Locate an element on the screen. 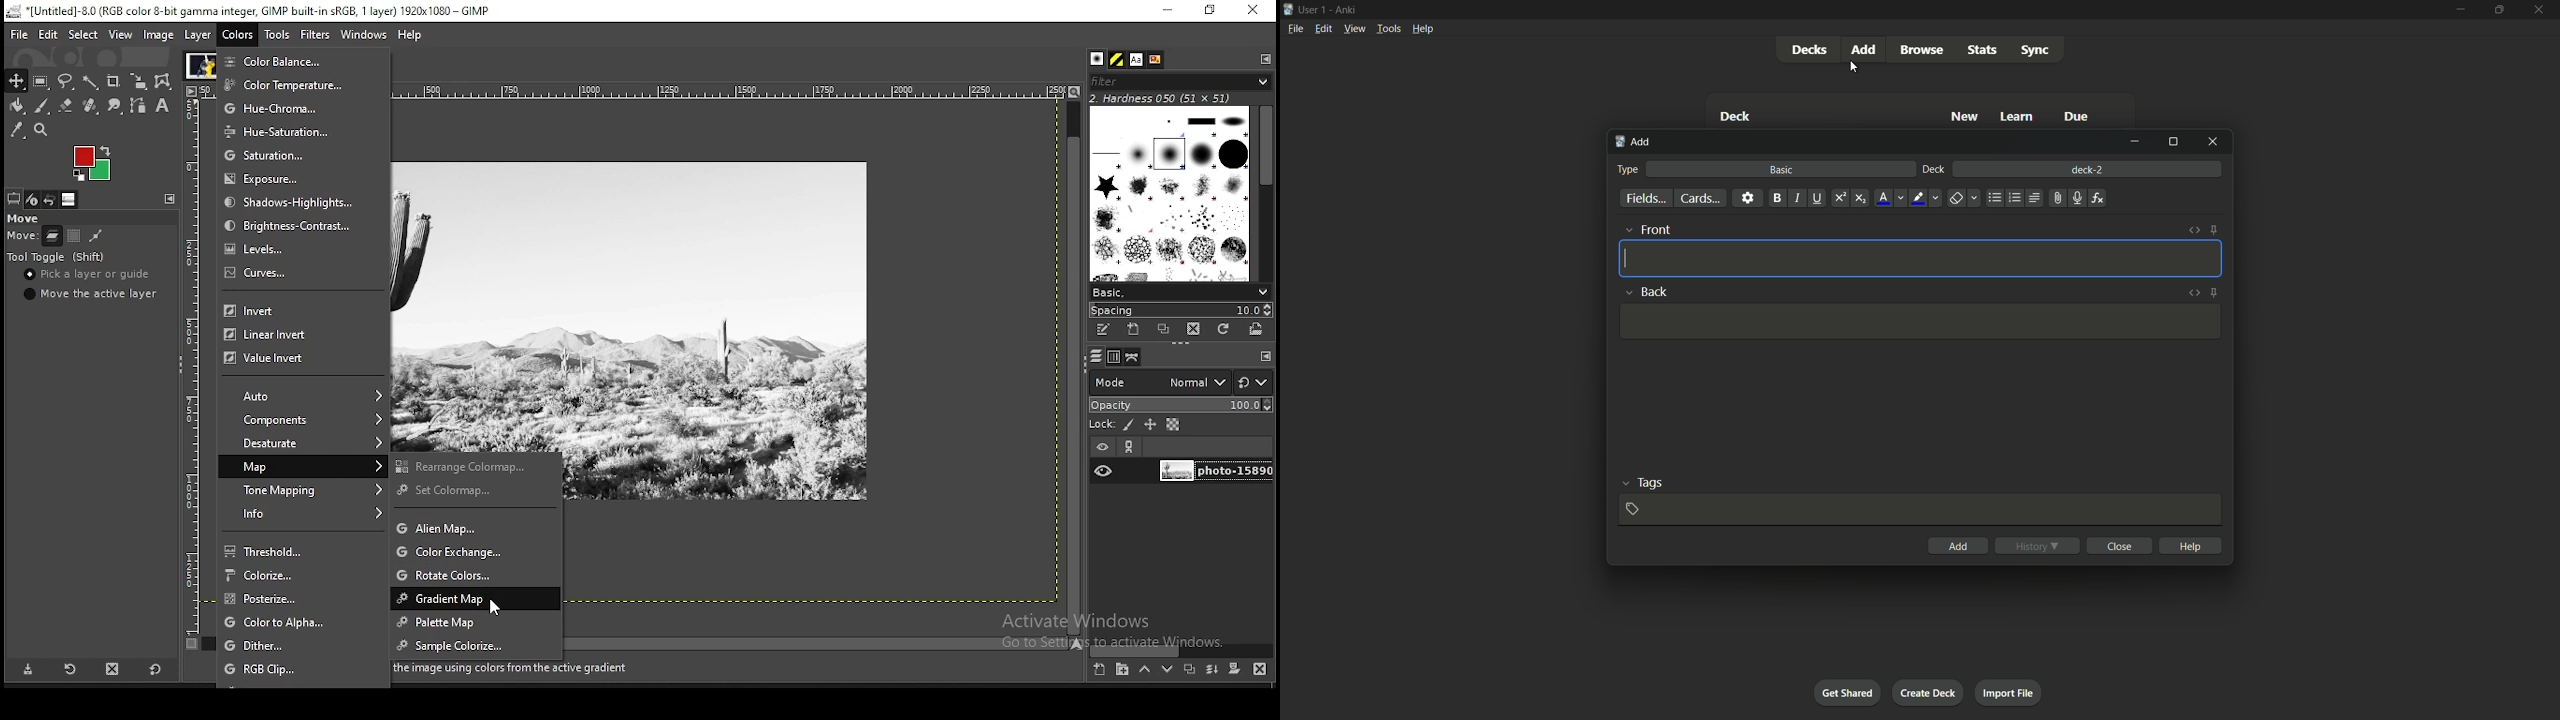 The height and width of the screenshot is (728, 2576). minimize is located at coordinates (2462, 9).